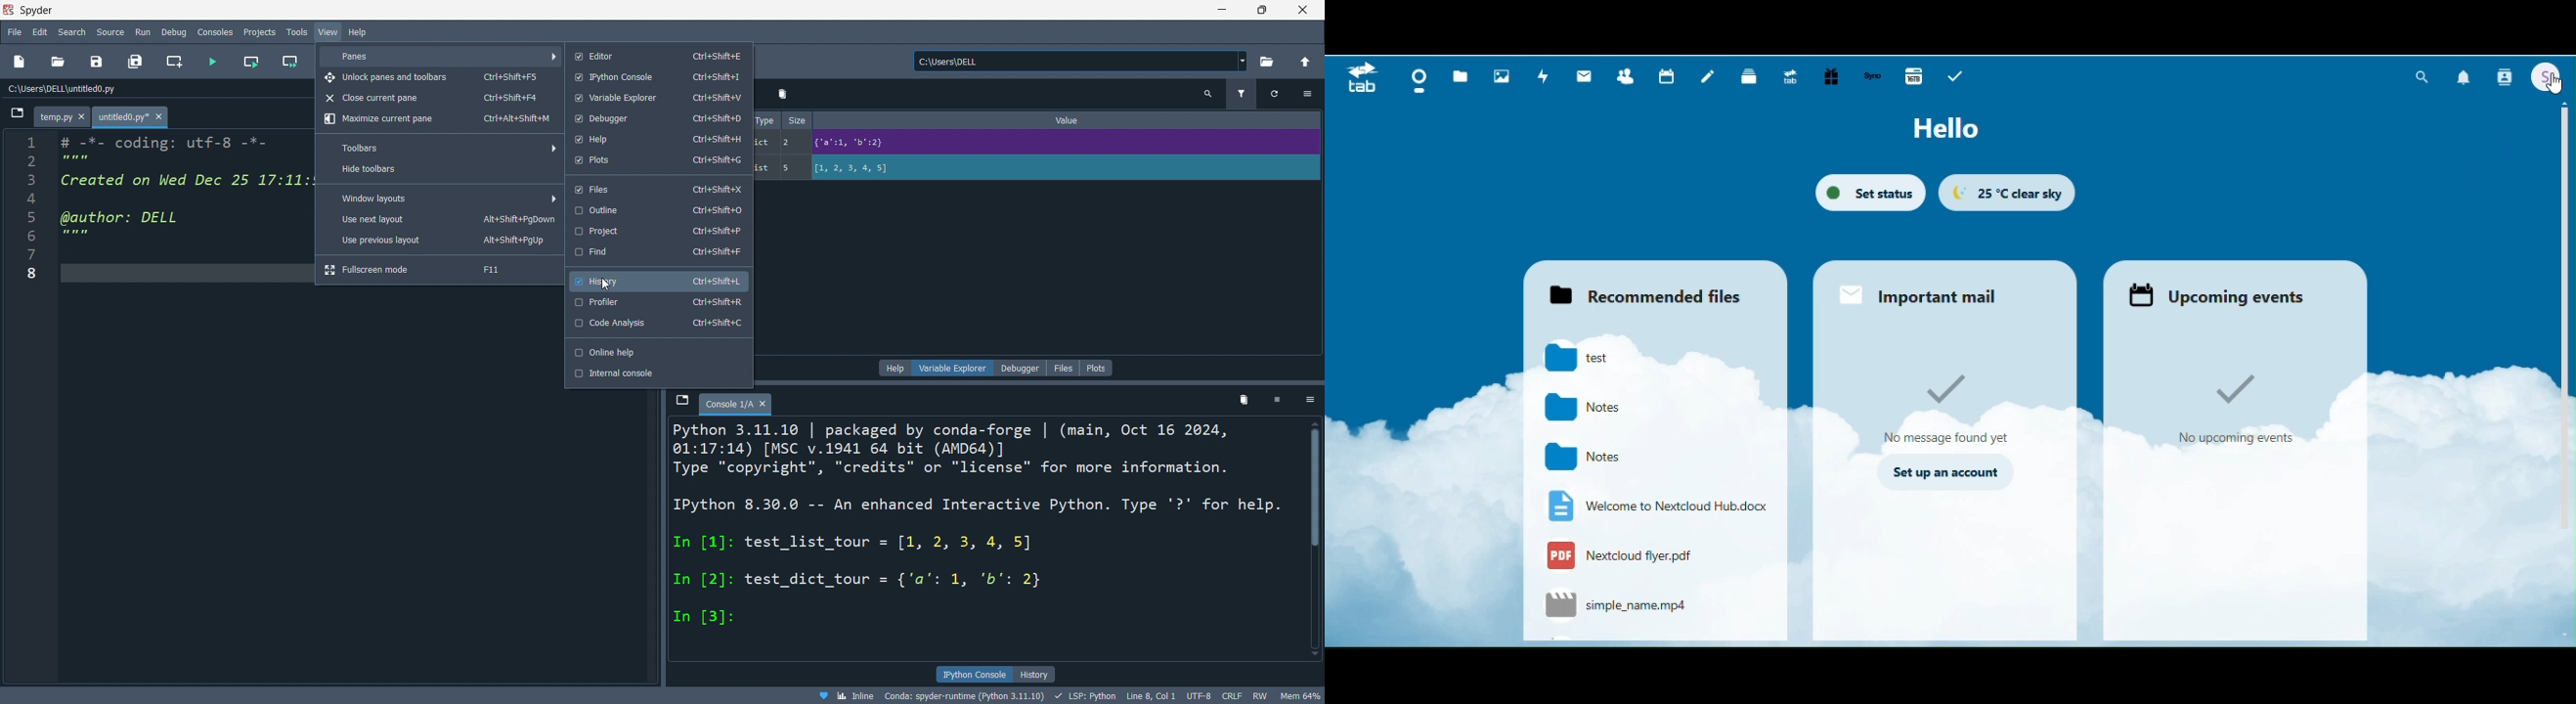 This screenshot has width=2576, height=728. Describe the element at coordinates (16, 117) in the screenshot. I see `browse tabs` at that location.